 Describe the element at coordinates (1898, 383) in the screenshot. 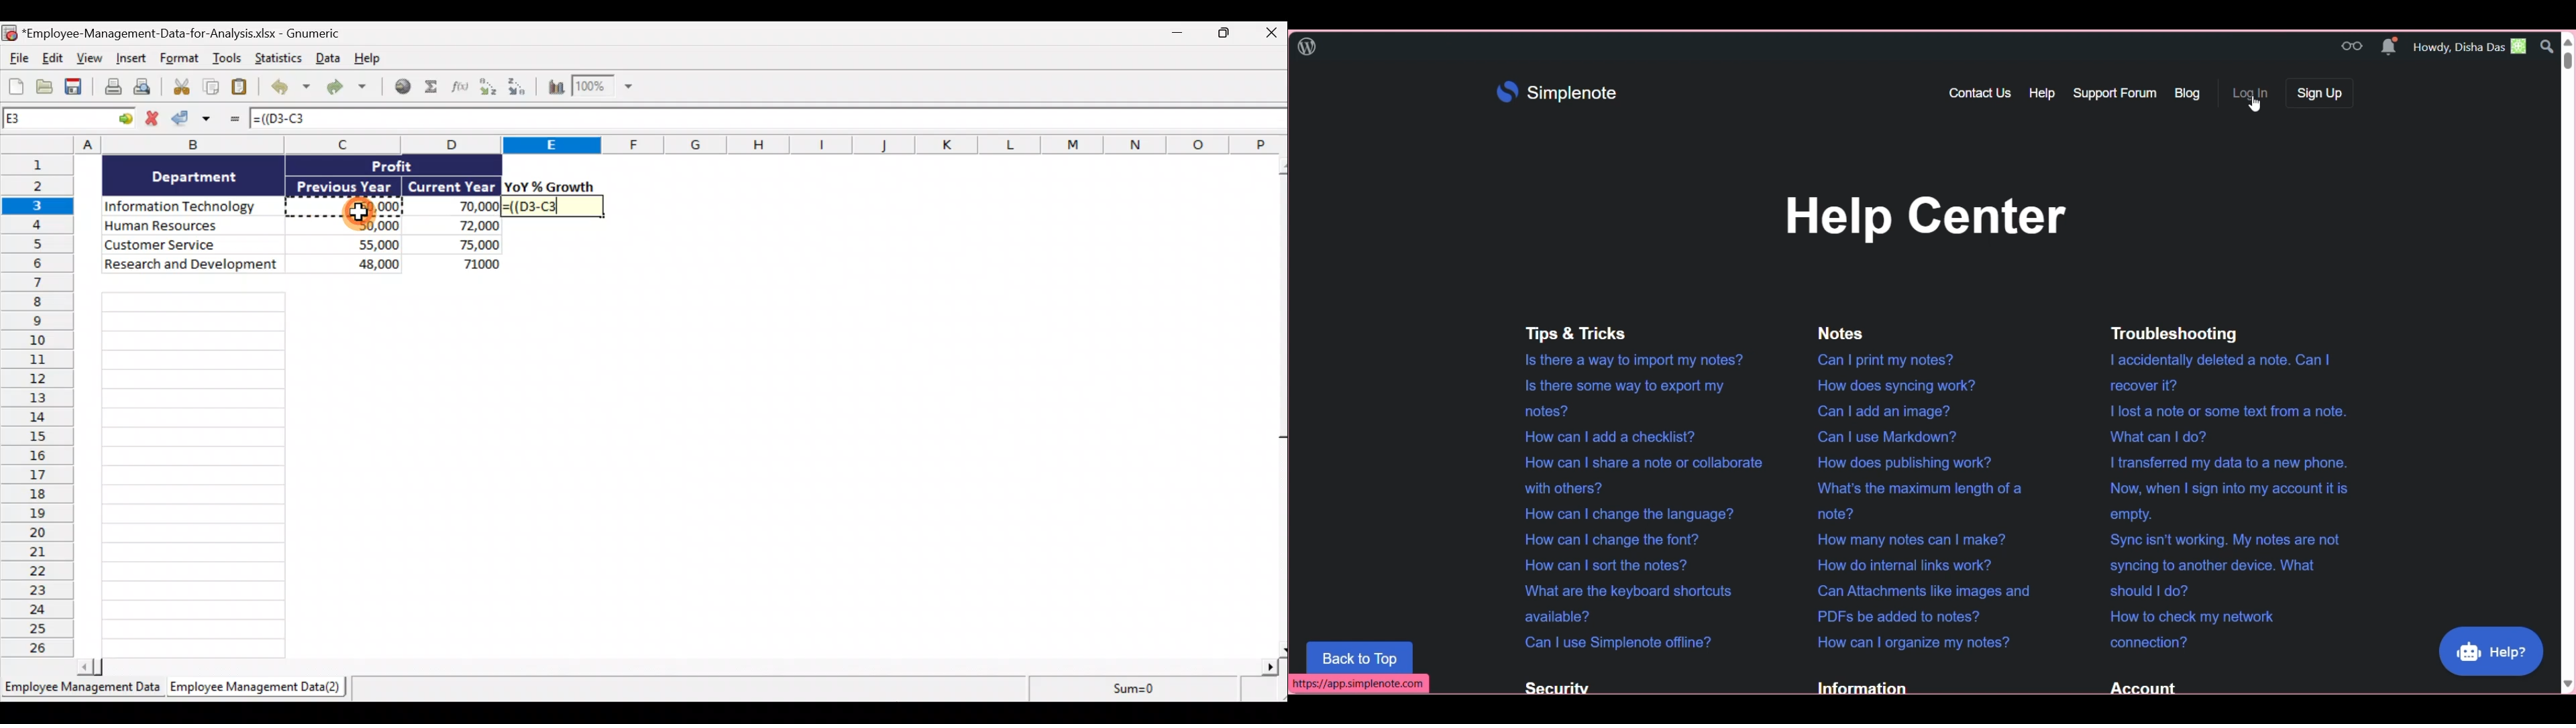

I see `How does syncing work?` at that location.